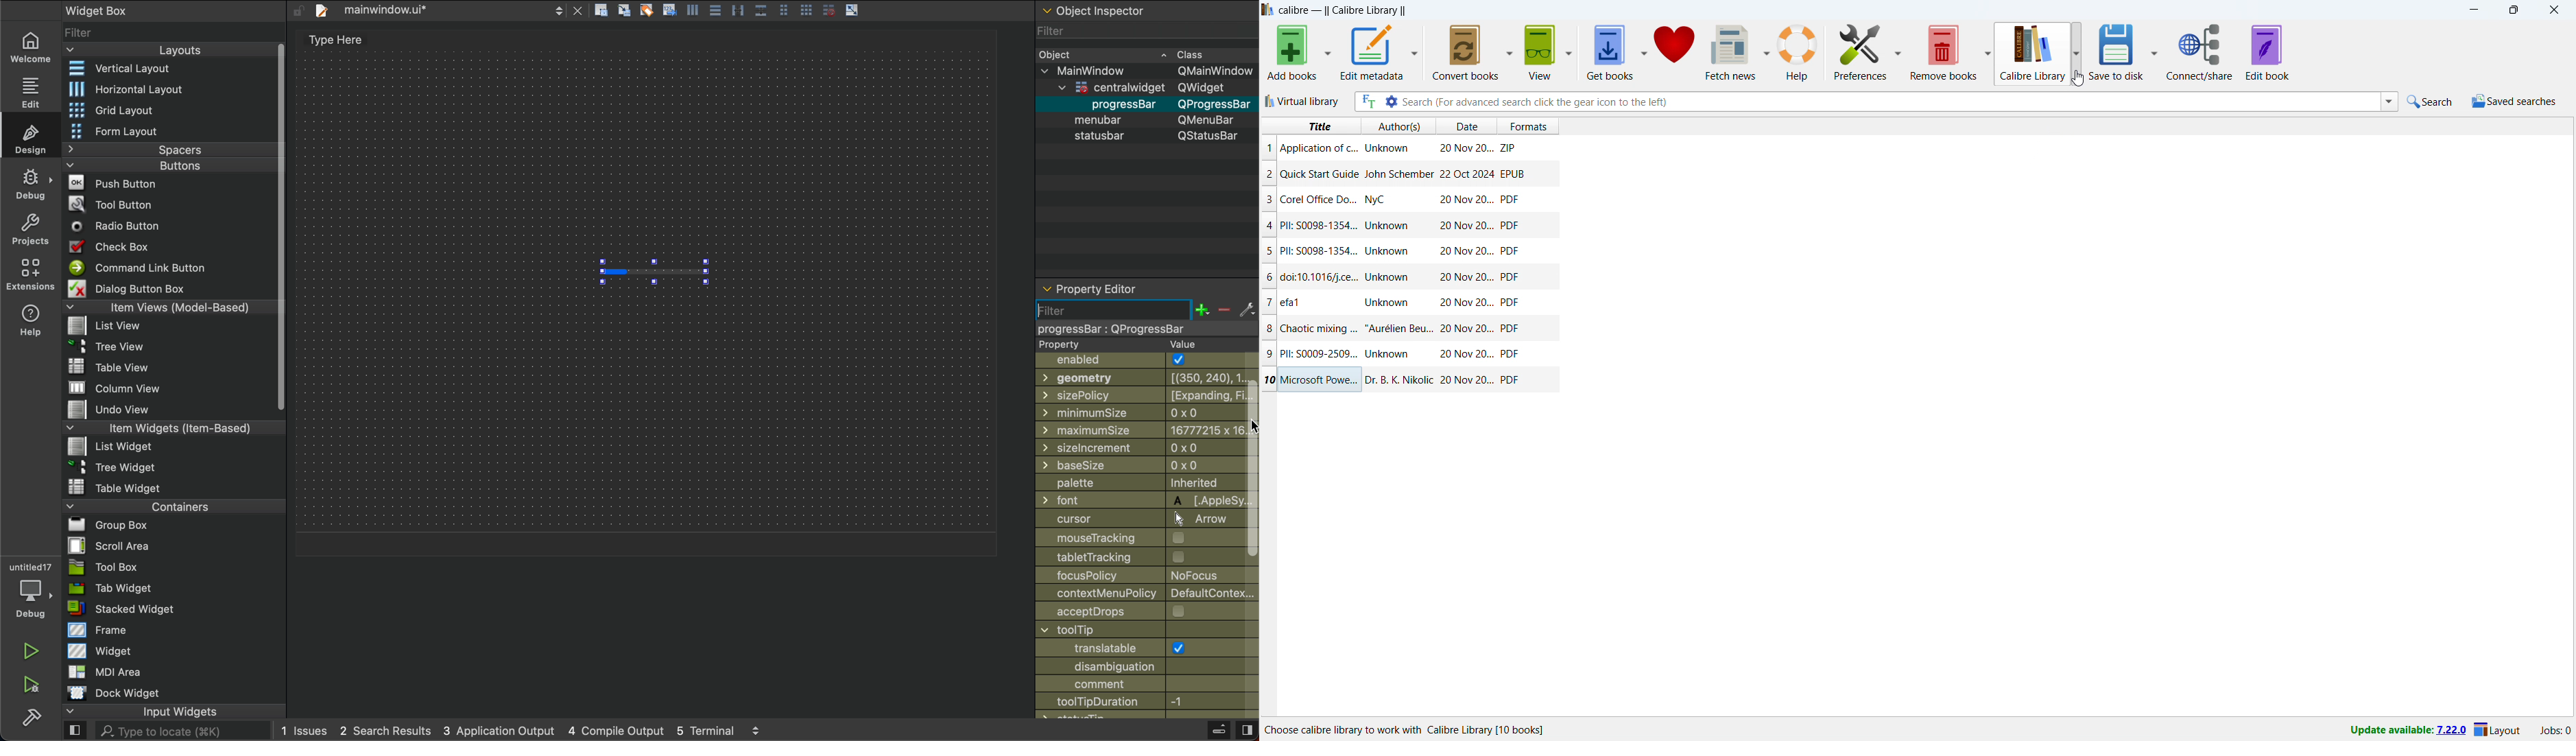 This screenshot has width=2576, height=756. What do you see at coordinates (1378, 201) in the screenshot?
I see `Author` at bounding box center [1378, 201].